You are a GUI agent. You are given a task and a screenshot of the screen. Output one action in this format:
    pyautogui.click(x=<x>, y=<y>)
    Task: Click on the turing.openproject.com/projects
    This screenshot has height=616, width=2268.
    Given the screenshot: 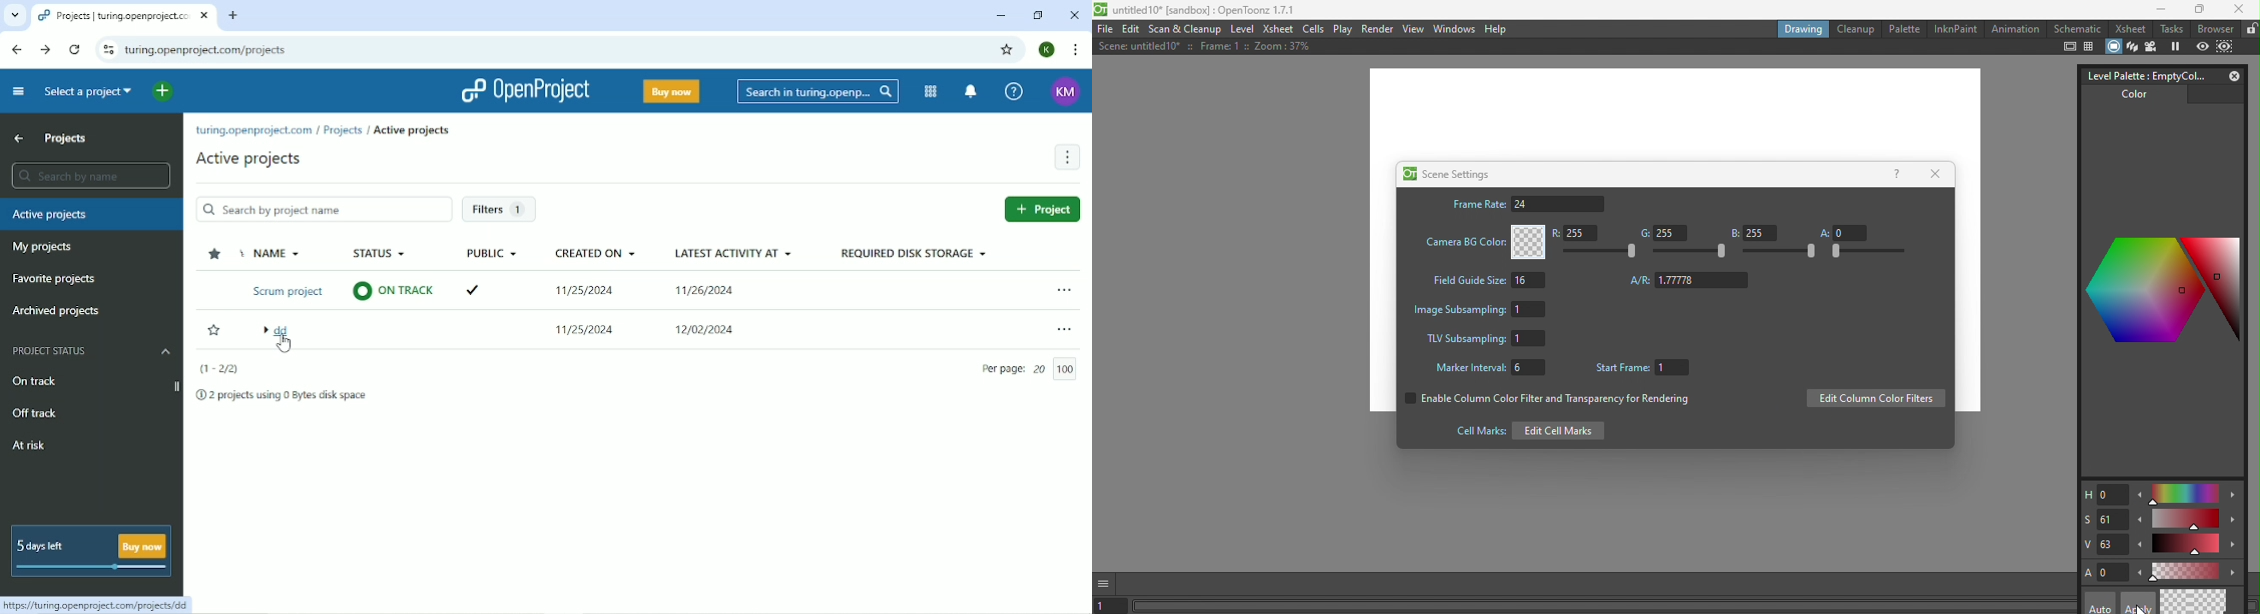 What is the action you would take?
    pyautogui.click(x=206, y=49)
    